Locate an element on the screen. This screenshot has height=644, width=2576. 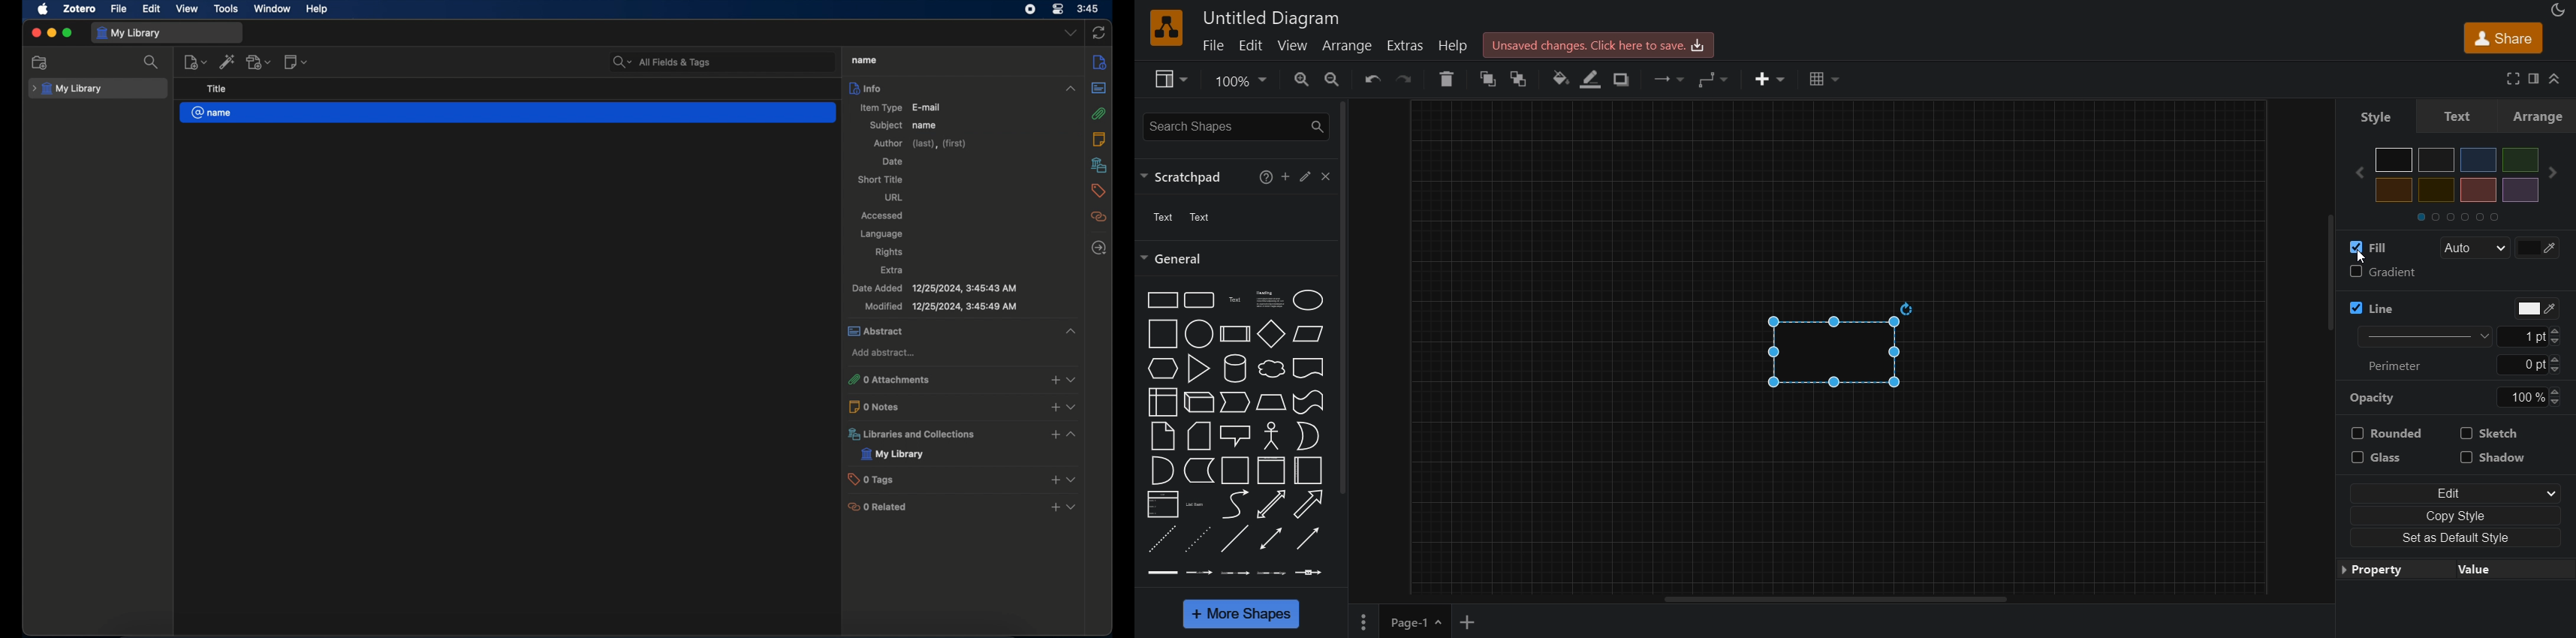
current opacity is located at coordinates (2523, 398).